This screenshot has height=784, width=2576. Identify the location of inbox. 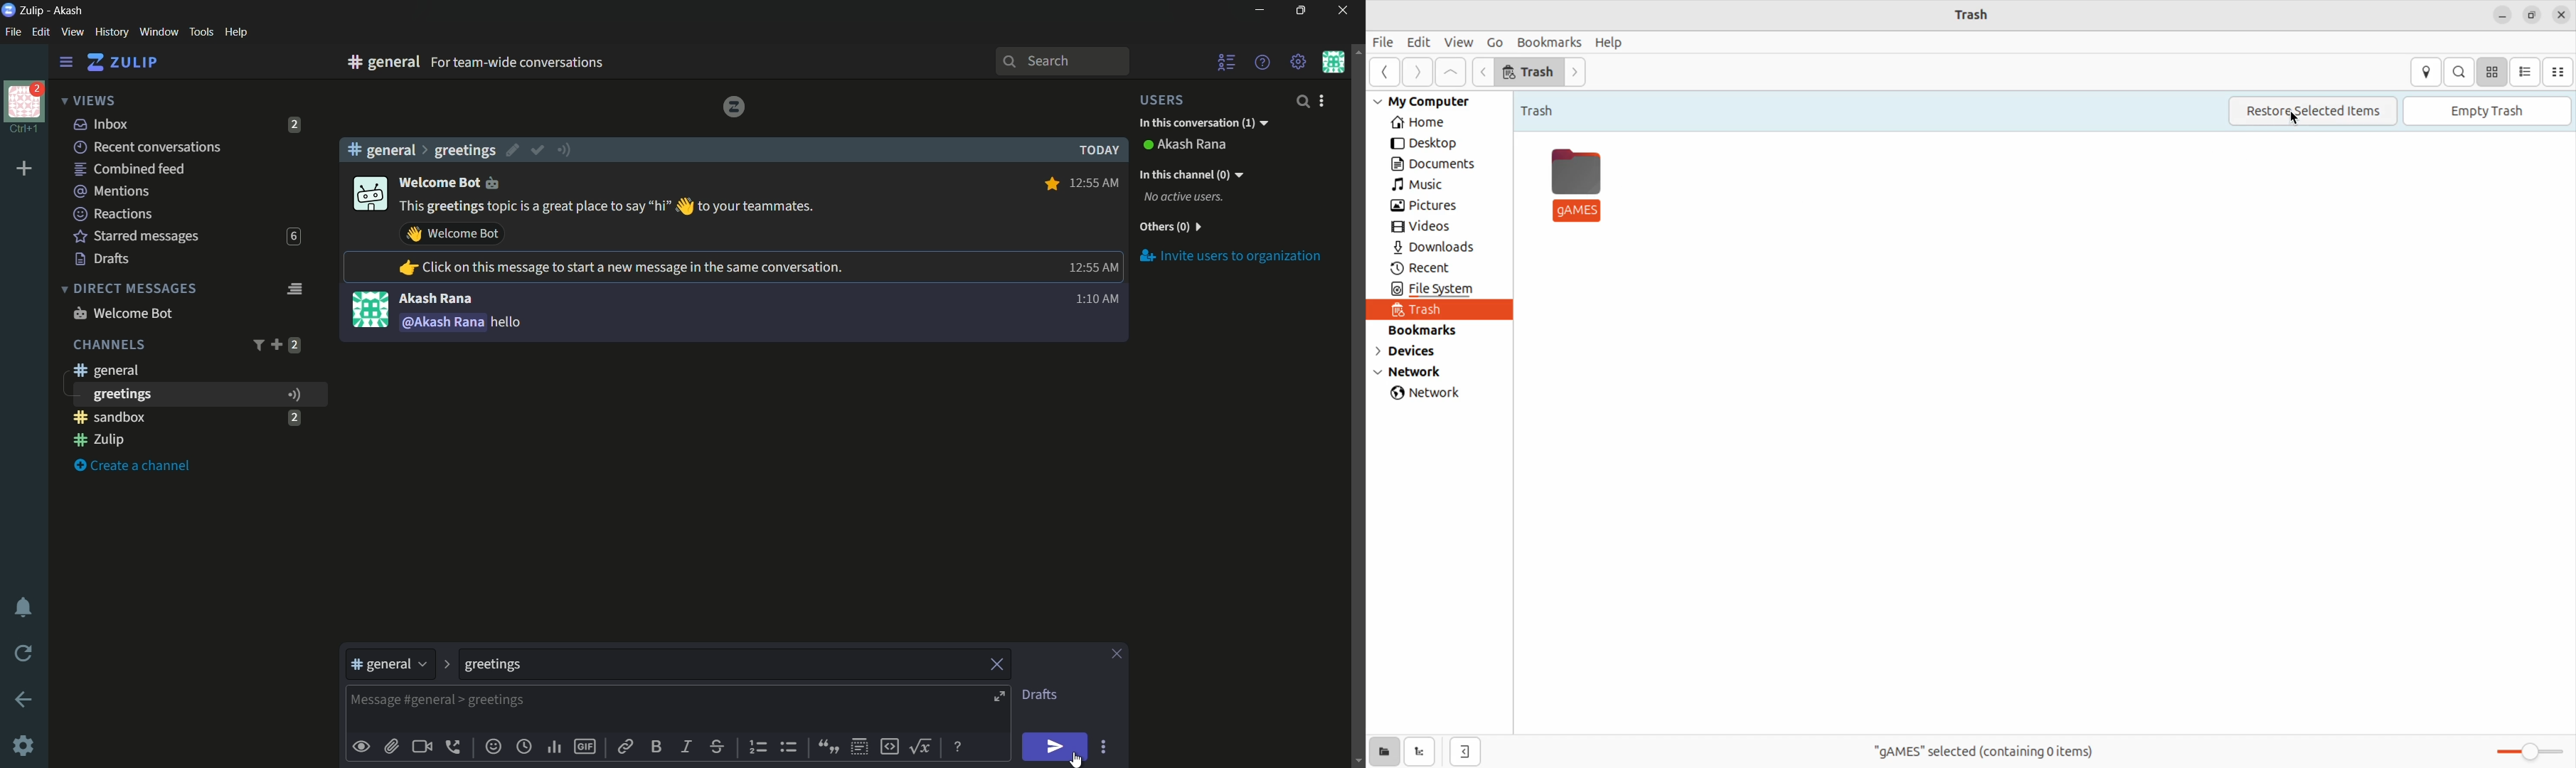
(102, 124).